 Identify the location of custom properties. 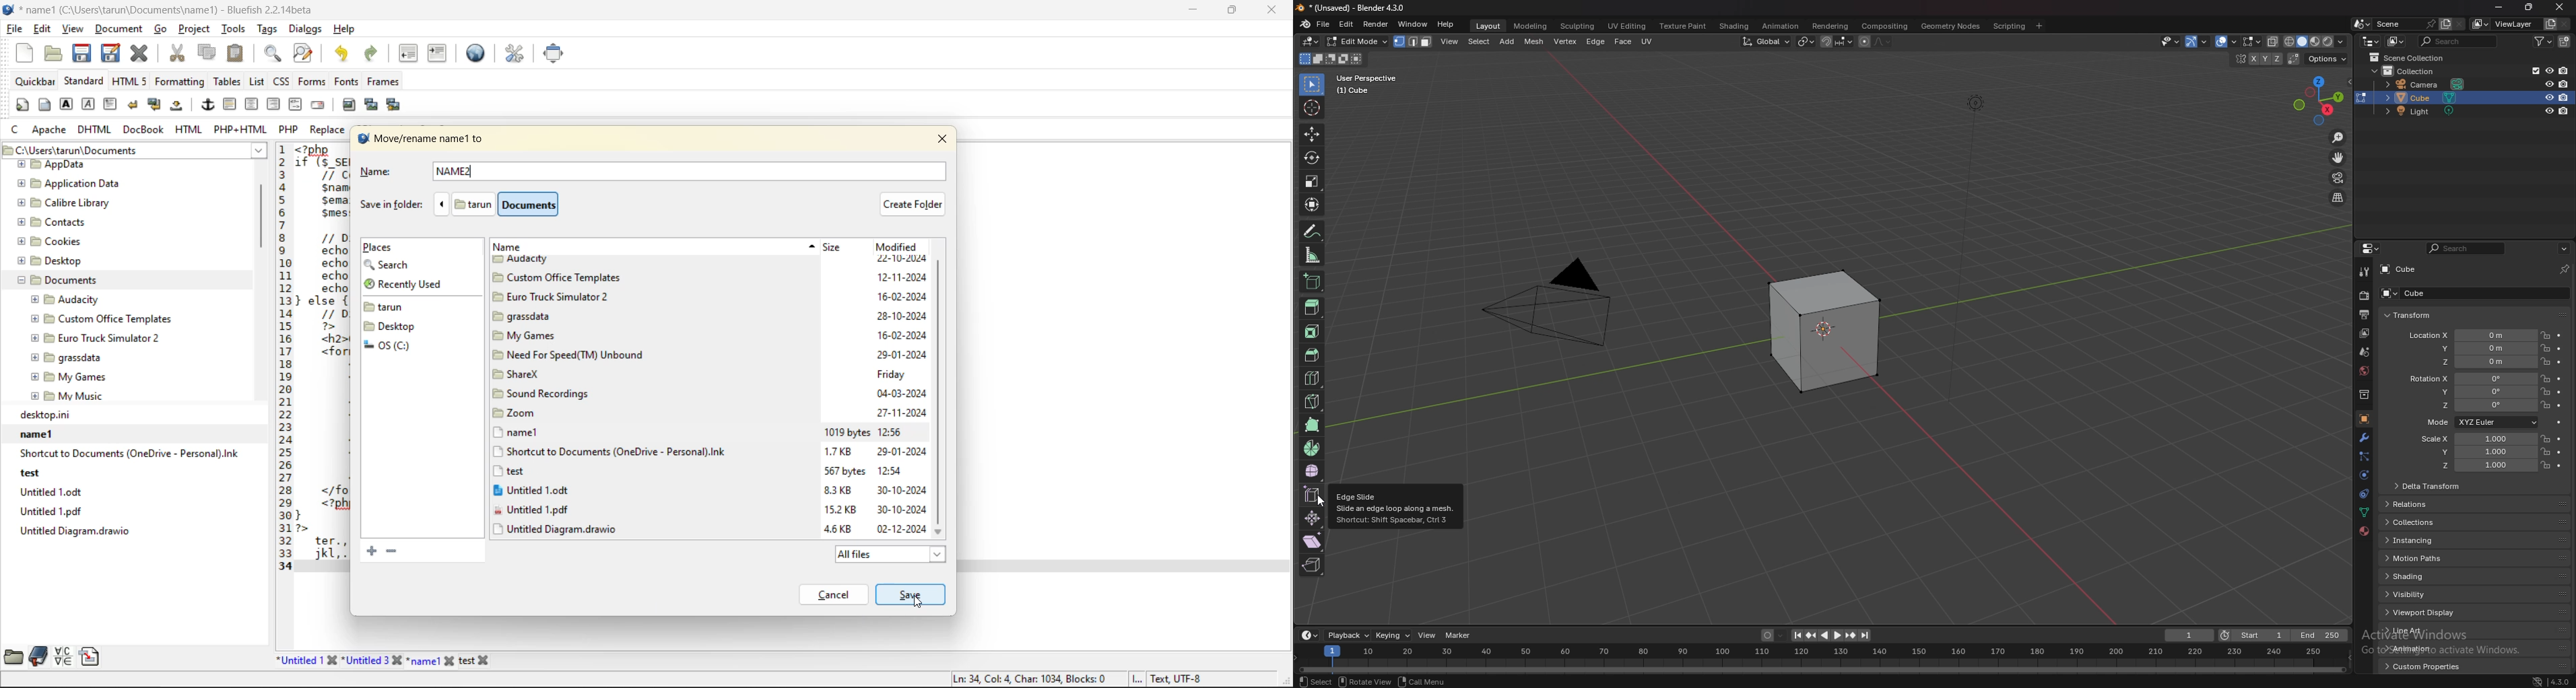
(2423, 666).